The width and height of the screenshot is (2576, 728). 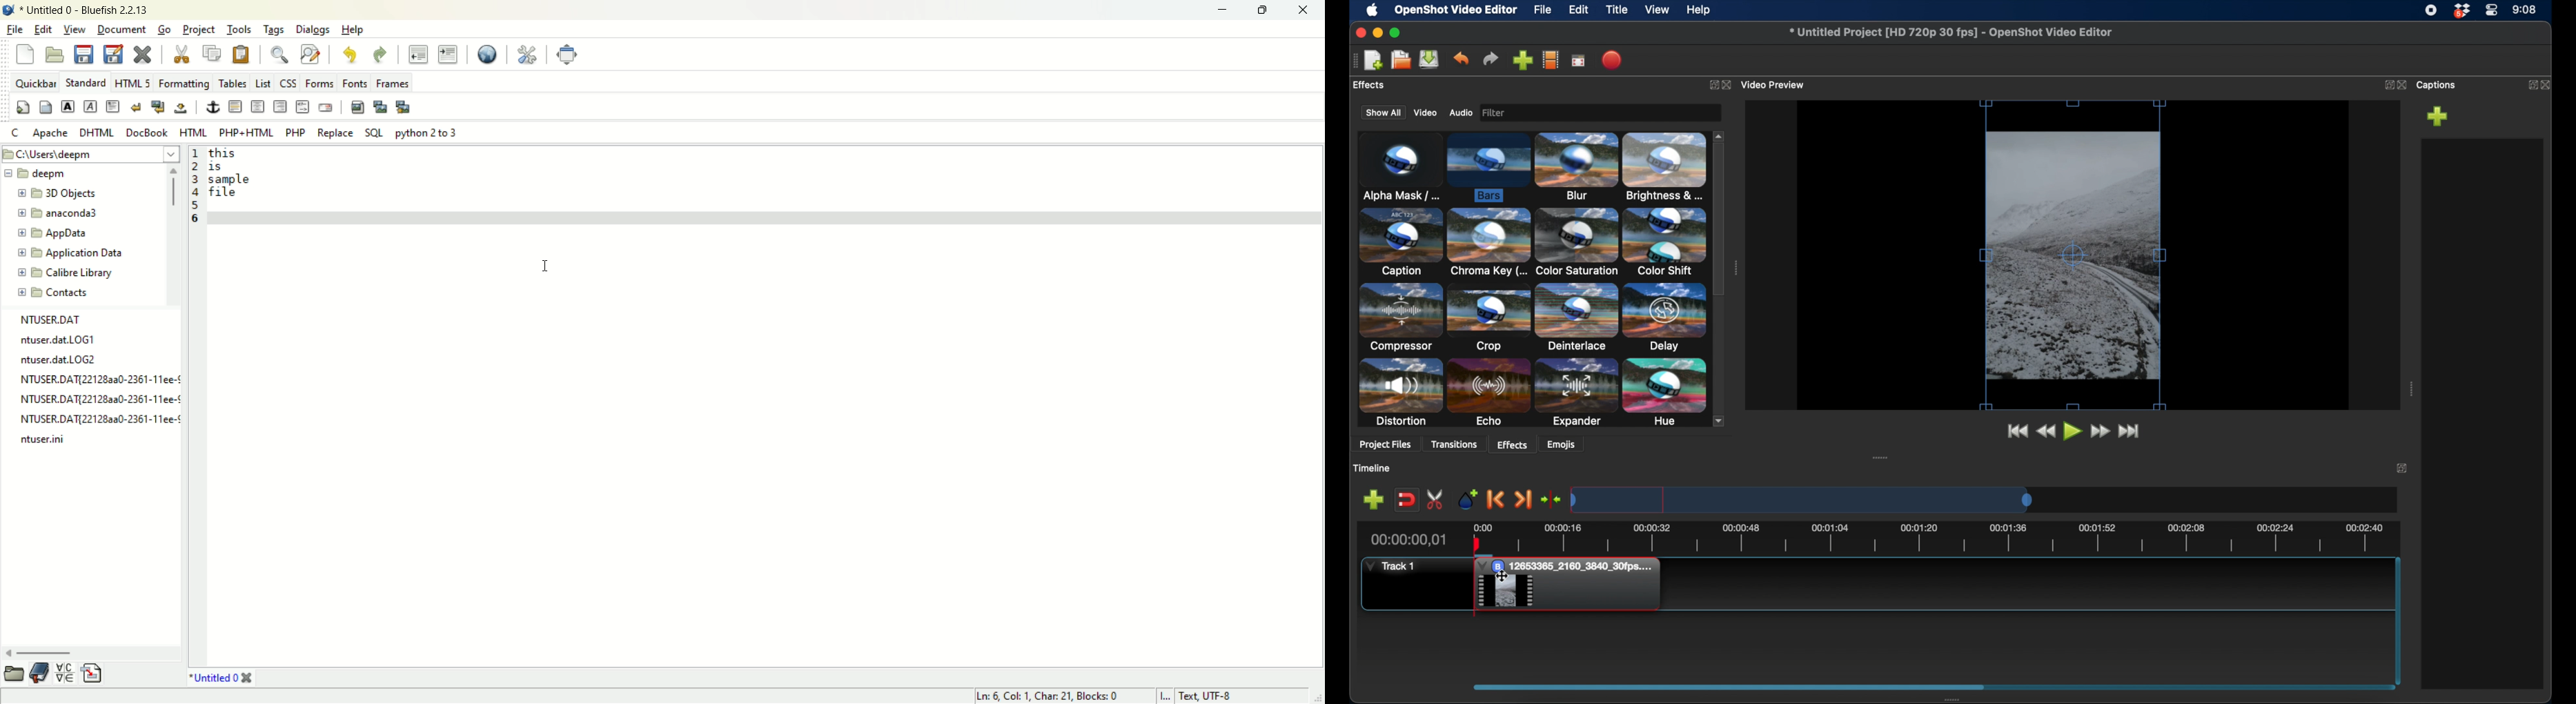 I want to click on timeline, so click(x=1949, y=538).